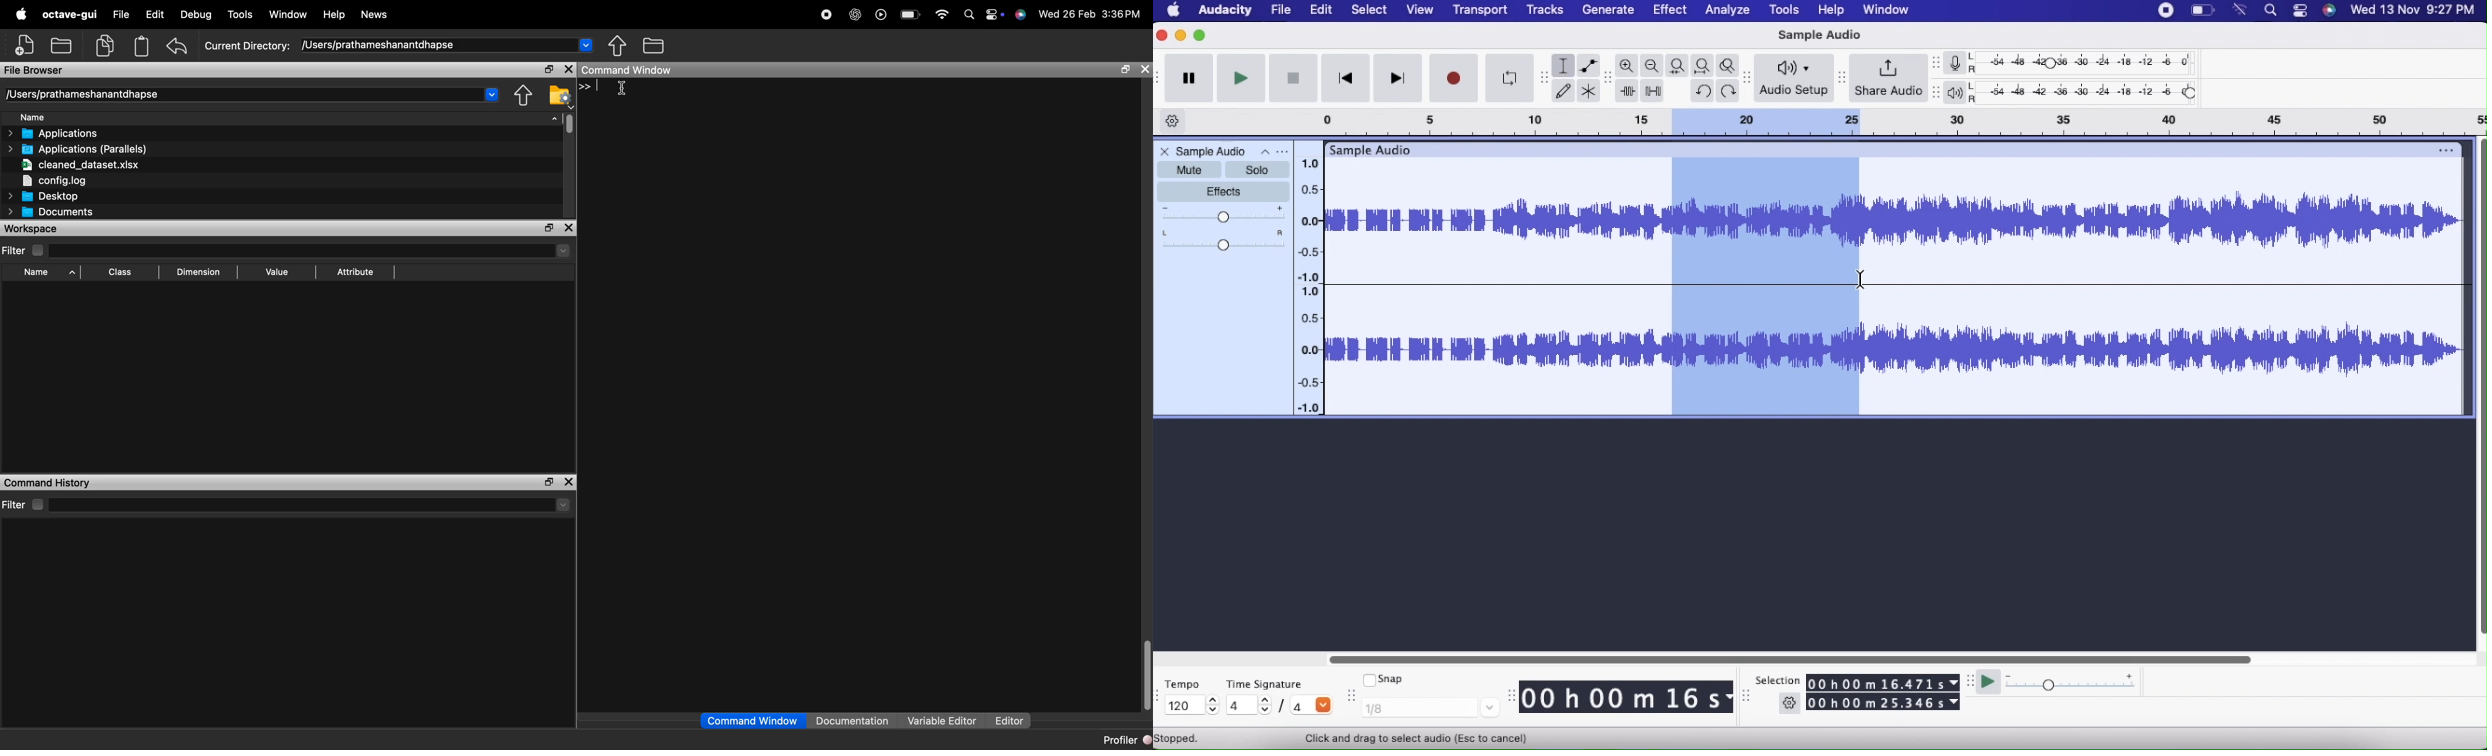 This screenshot has width=2492, height=756. I want to click on audio level, so click(1311, 214).